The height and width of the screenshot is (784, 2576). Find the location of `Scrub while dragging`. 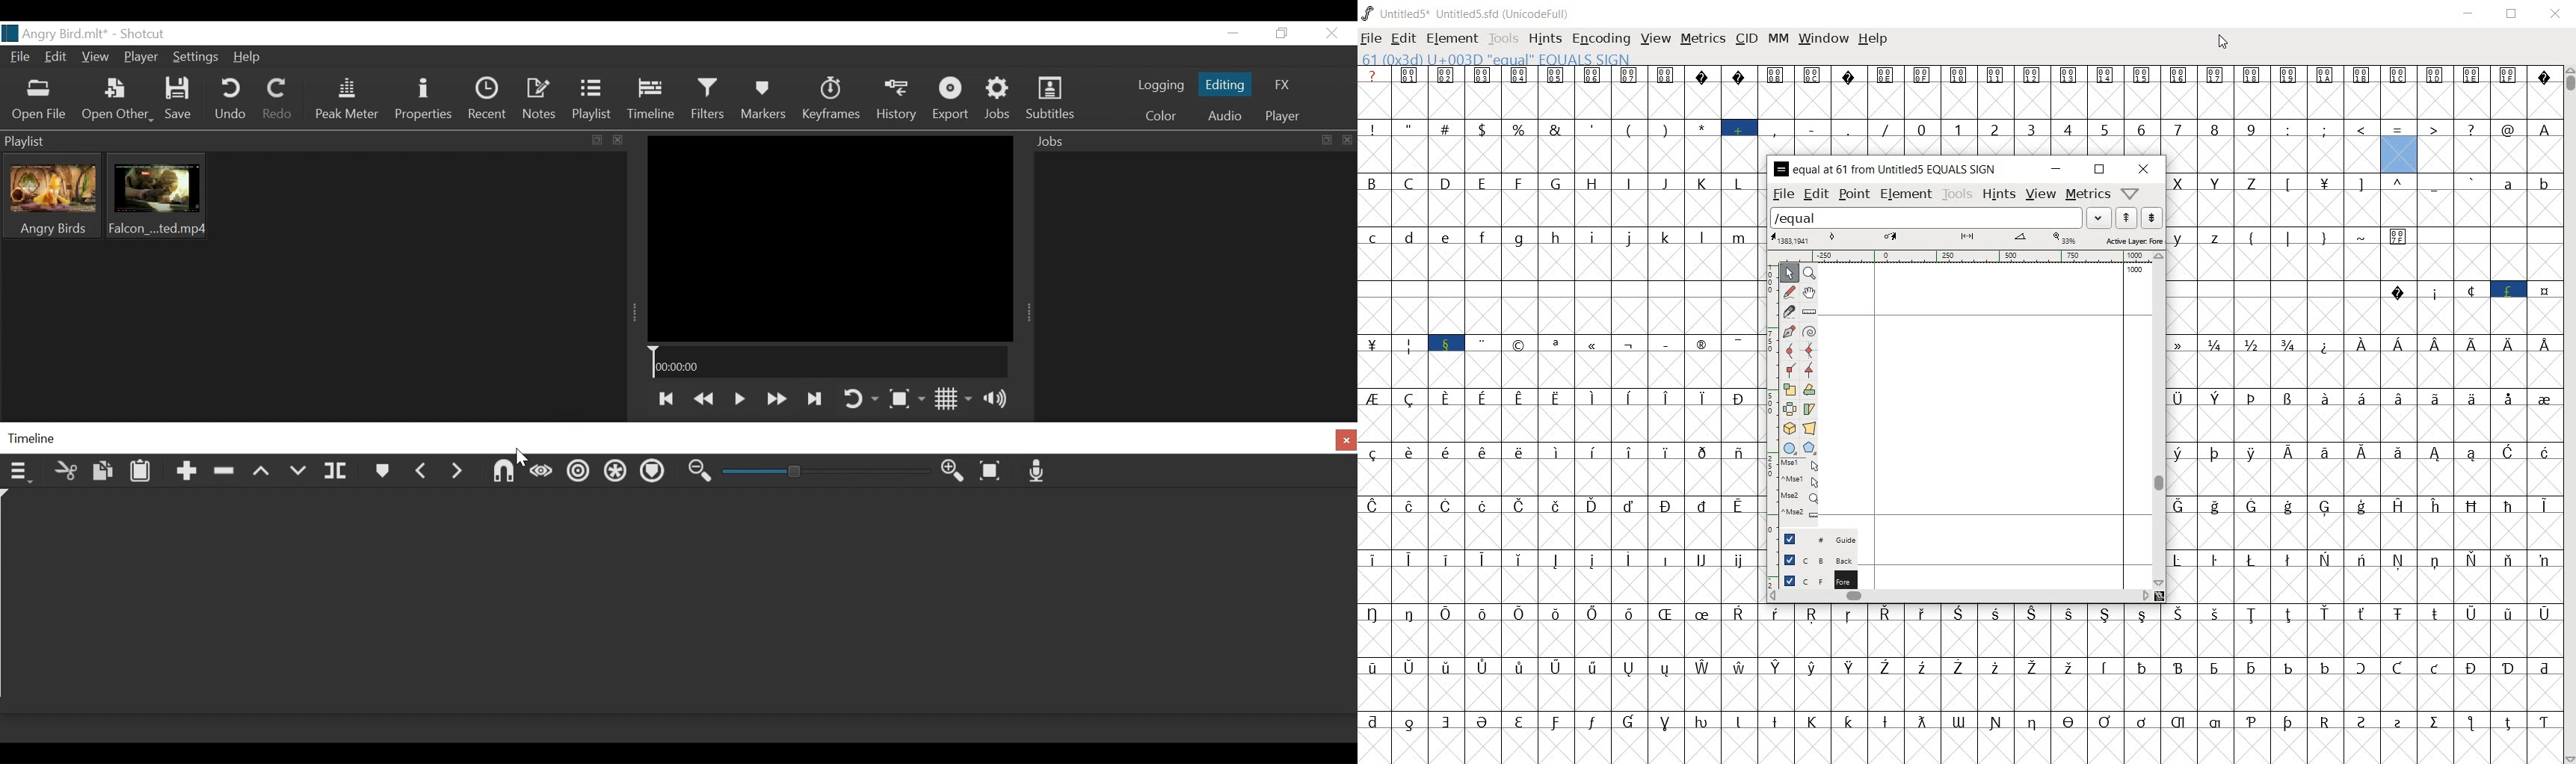

Scrub while dragging is located at coordinates (541, 473).